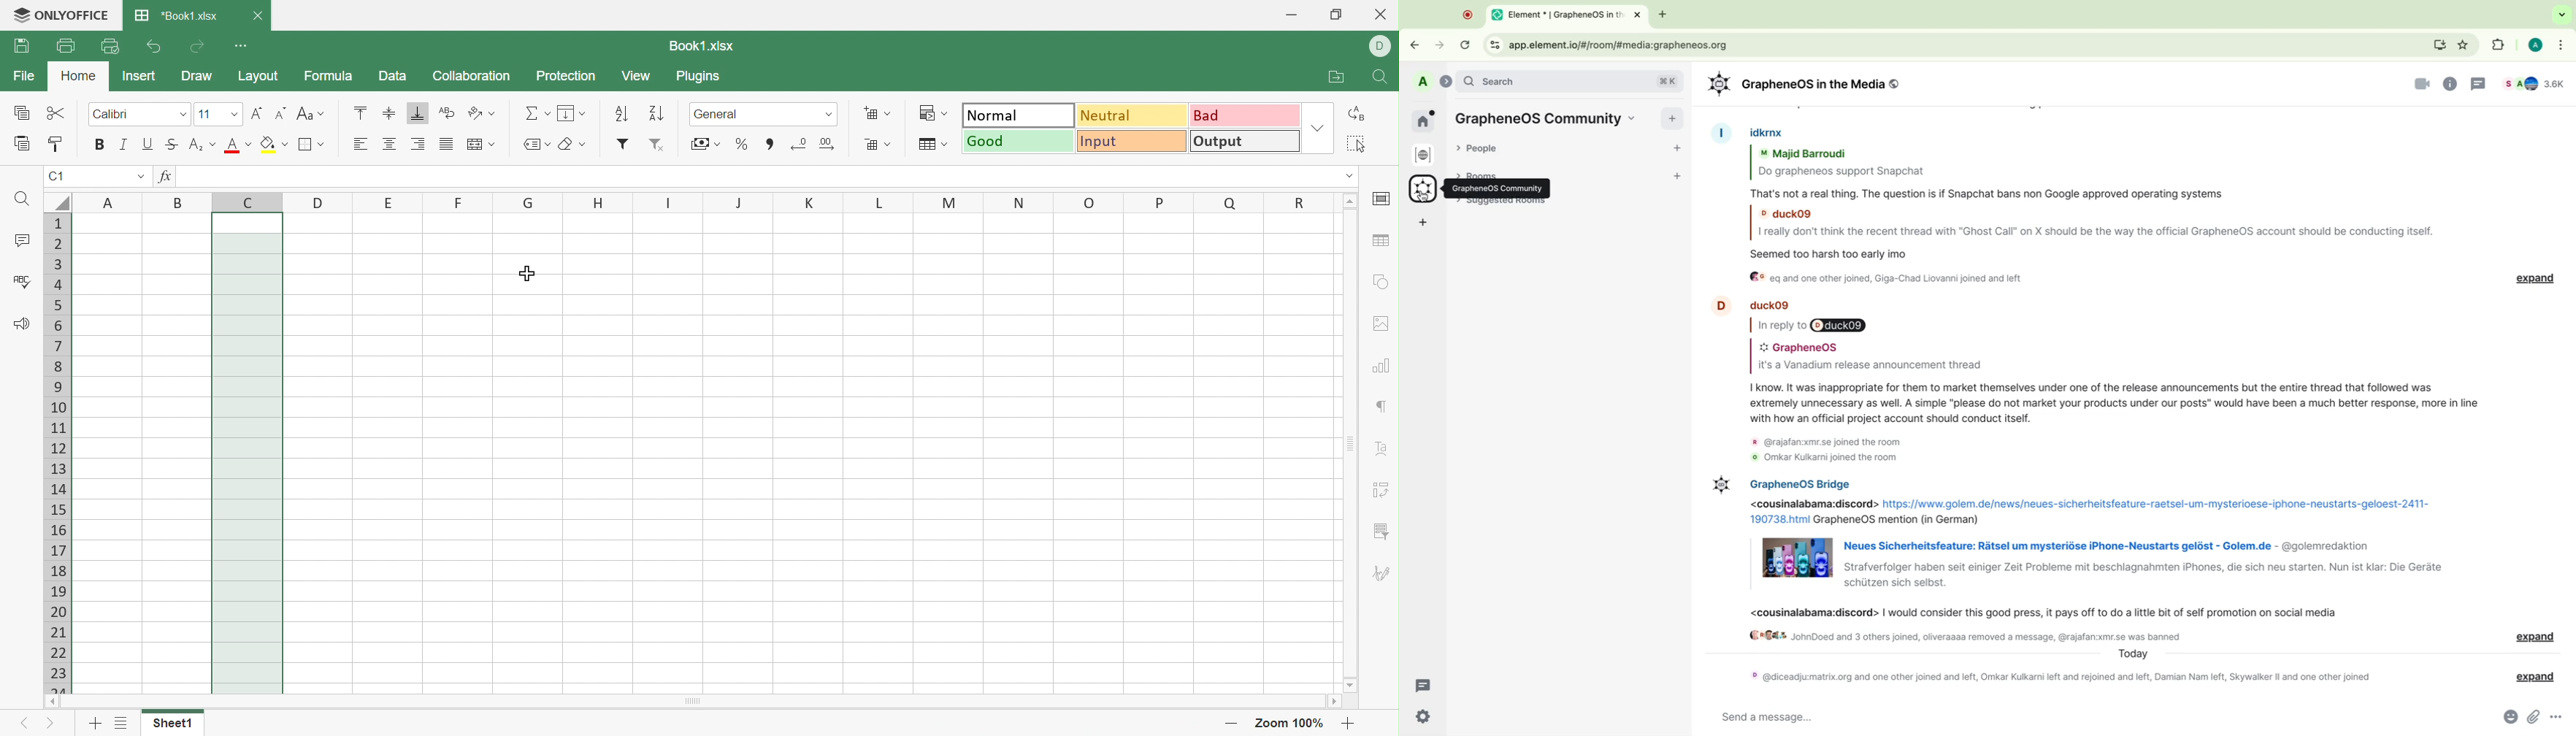 The height and width of the screenshot is (756, 2576). Describe the element at coordinates (93, 724) in the screenshot. I see `Add Sheet` at that location.